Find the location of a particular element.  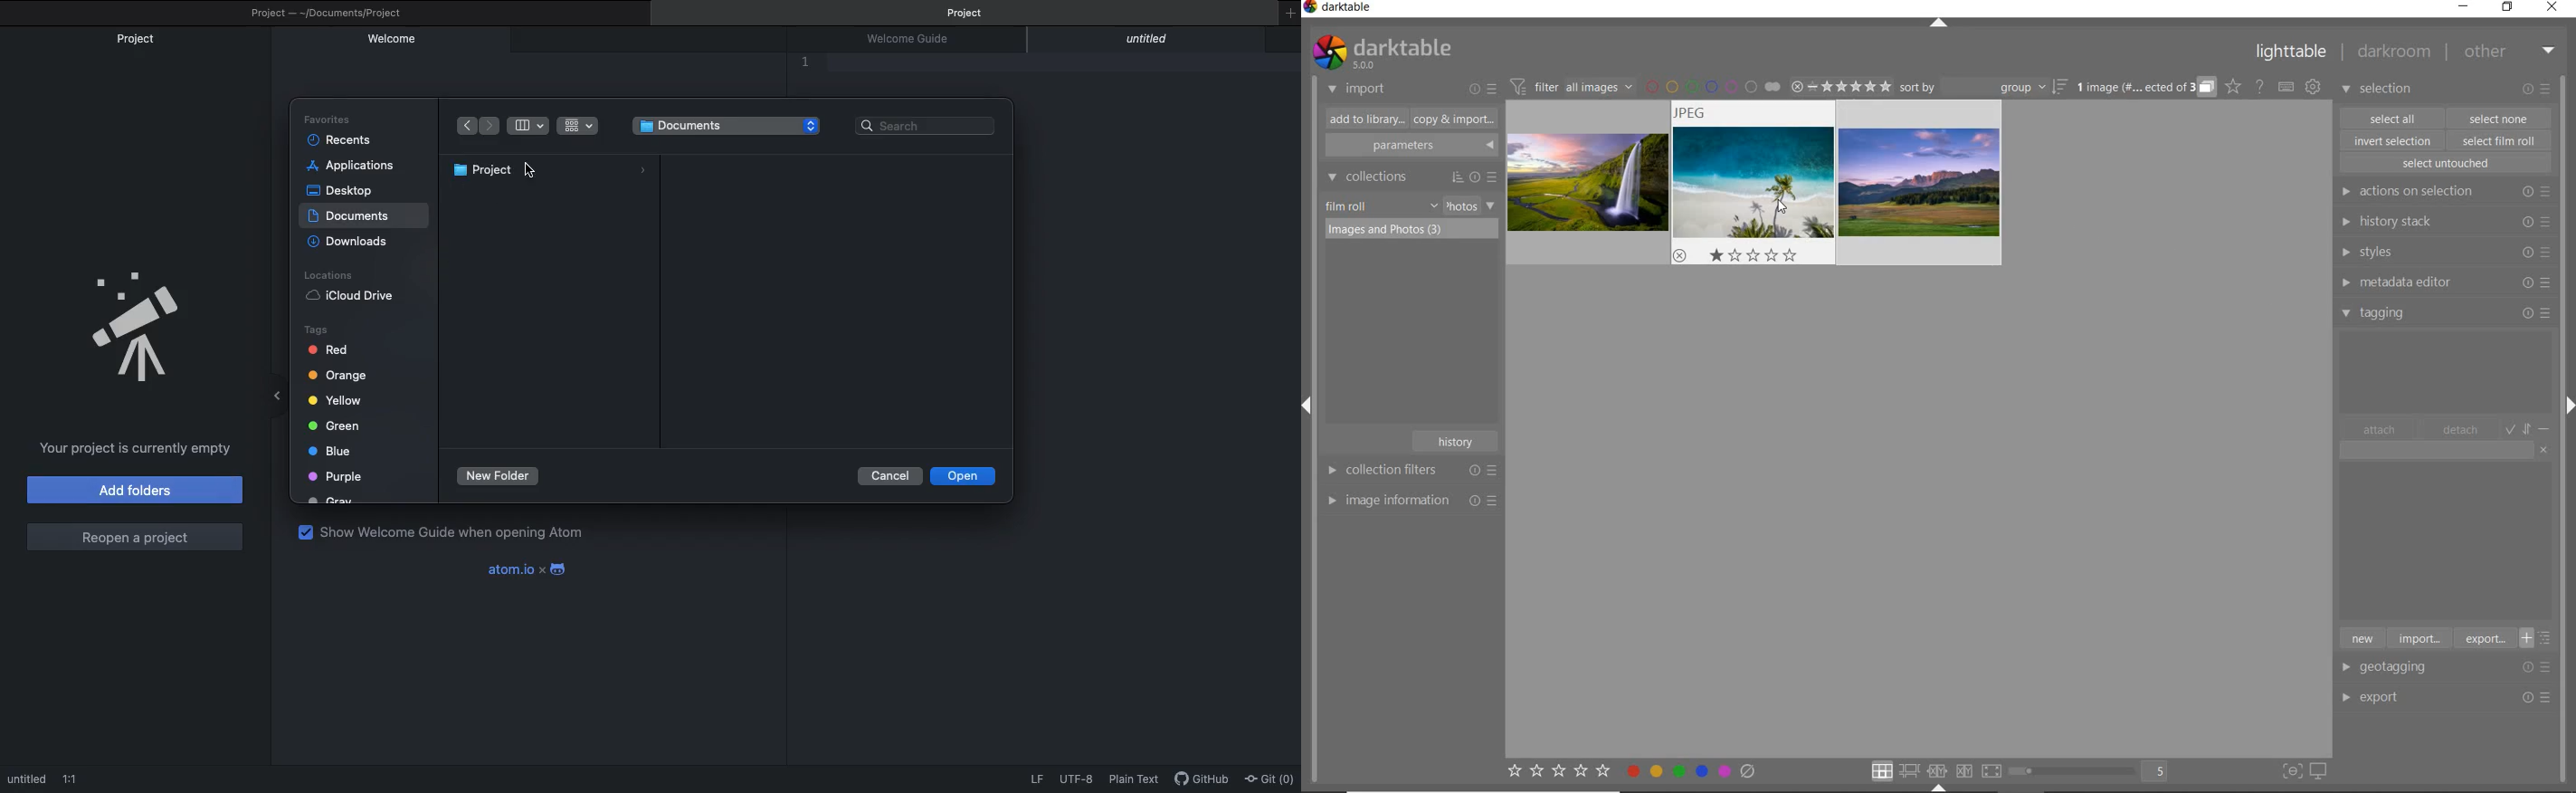

geotagging is located at coordinates (2398, 668).